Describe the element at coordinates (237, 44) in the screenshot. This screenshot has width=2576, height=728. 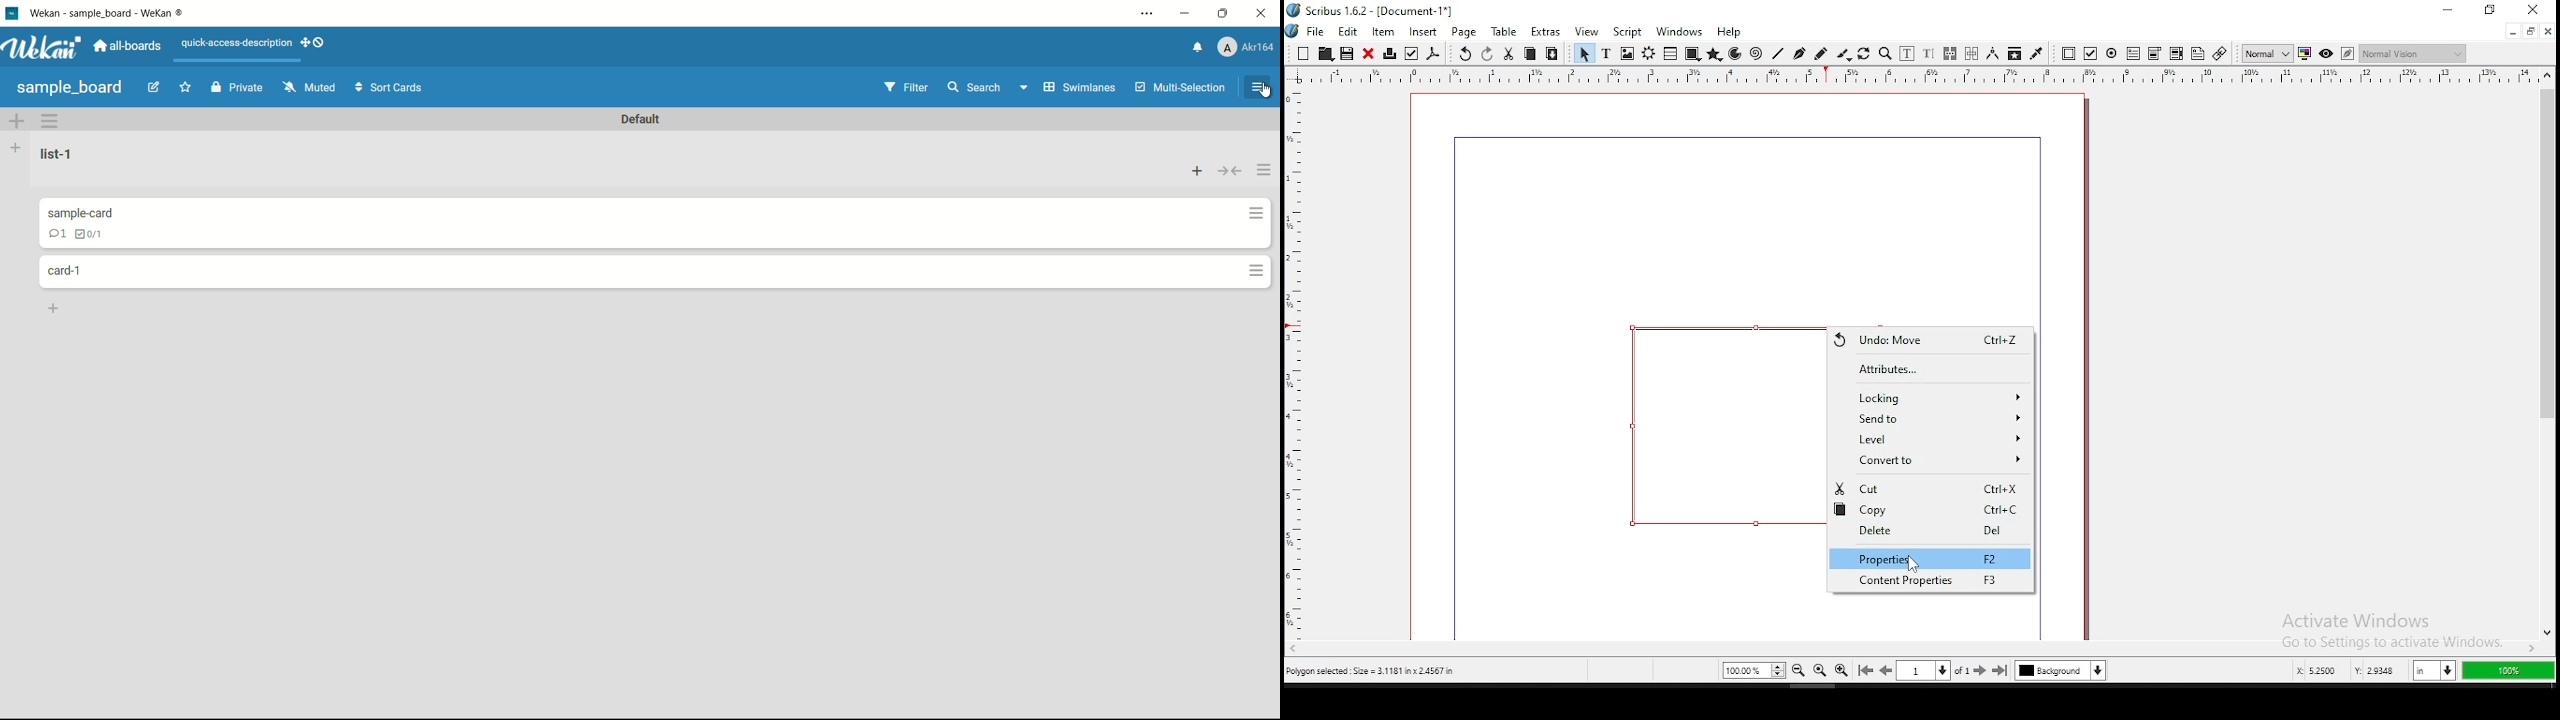
I see `quick-access-description` at that location.